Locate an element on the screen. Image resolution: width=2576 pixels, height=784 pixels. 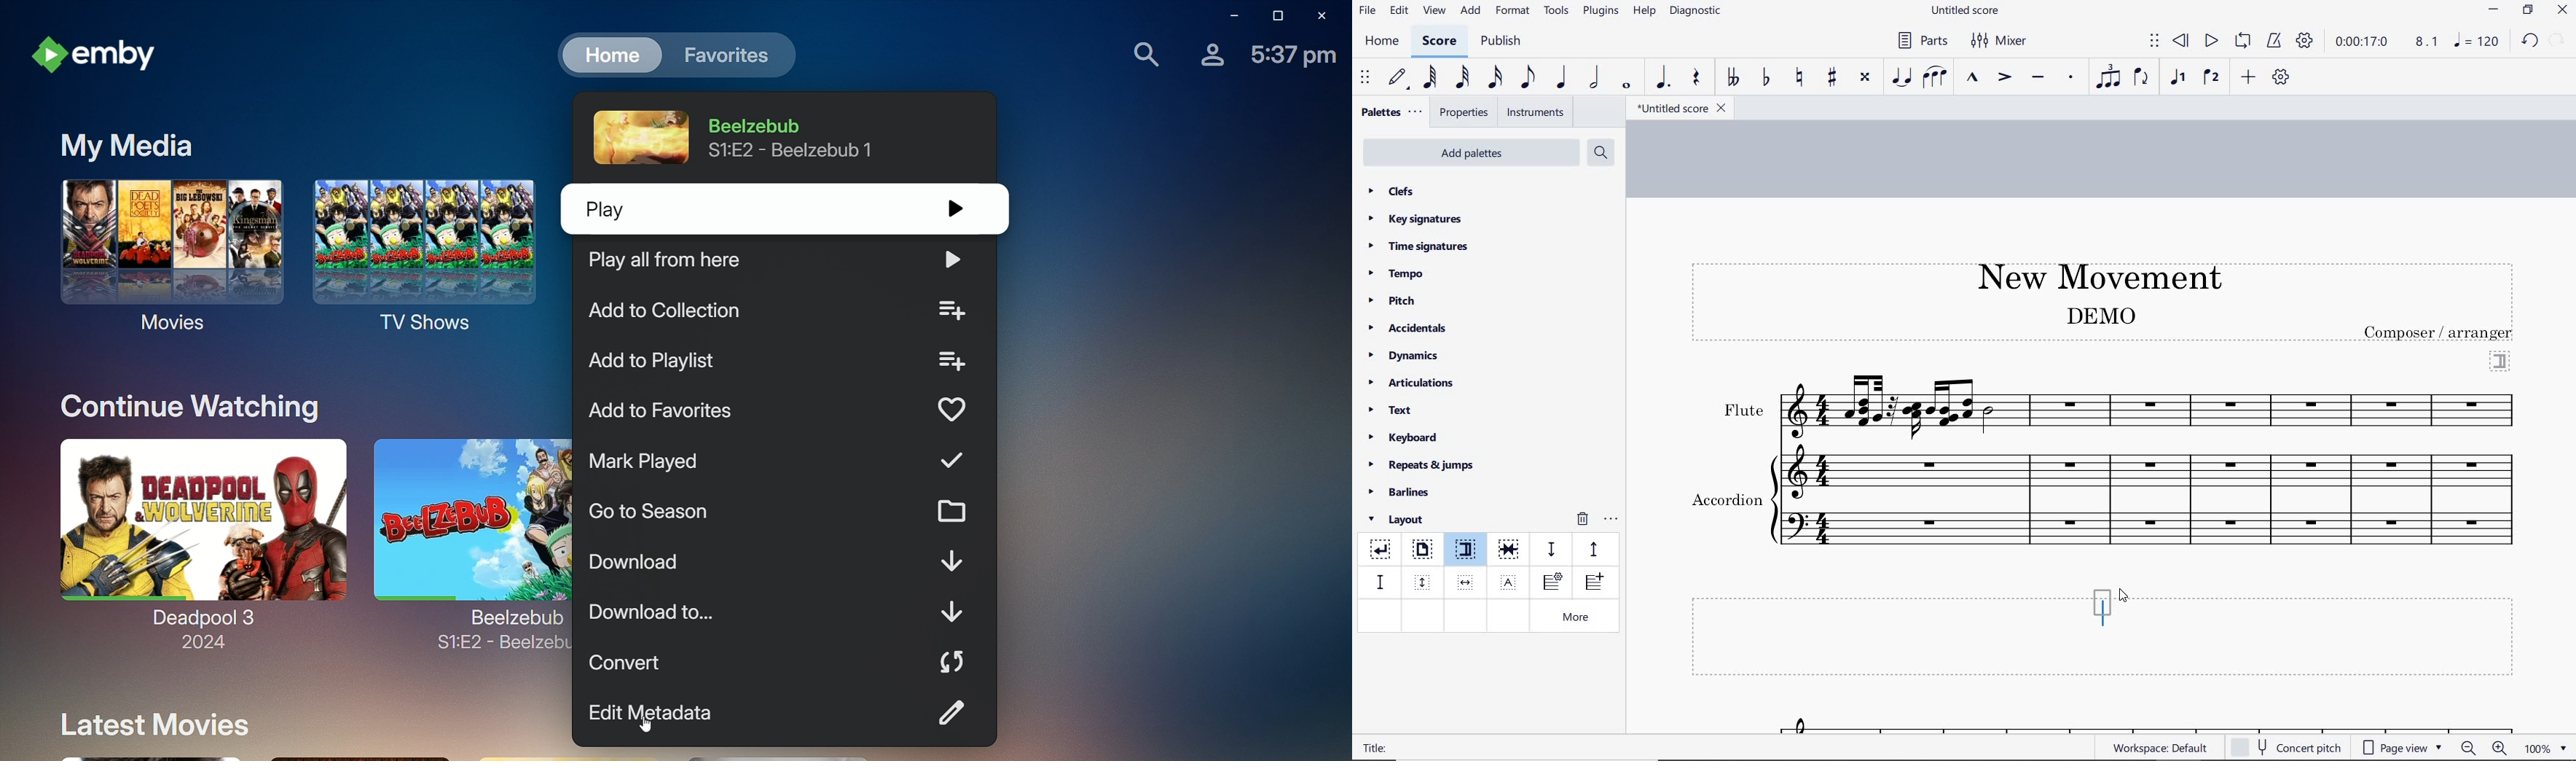
concert pitch is located at coordinates (2288, 746).